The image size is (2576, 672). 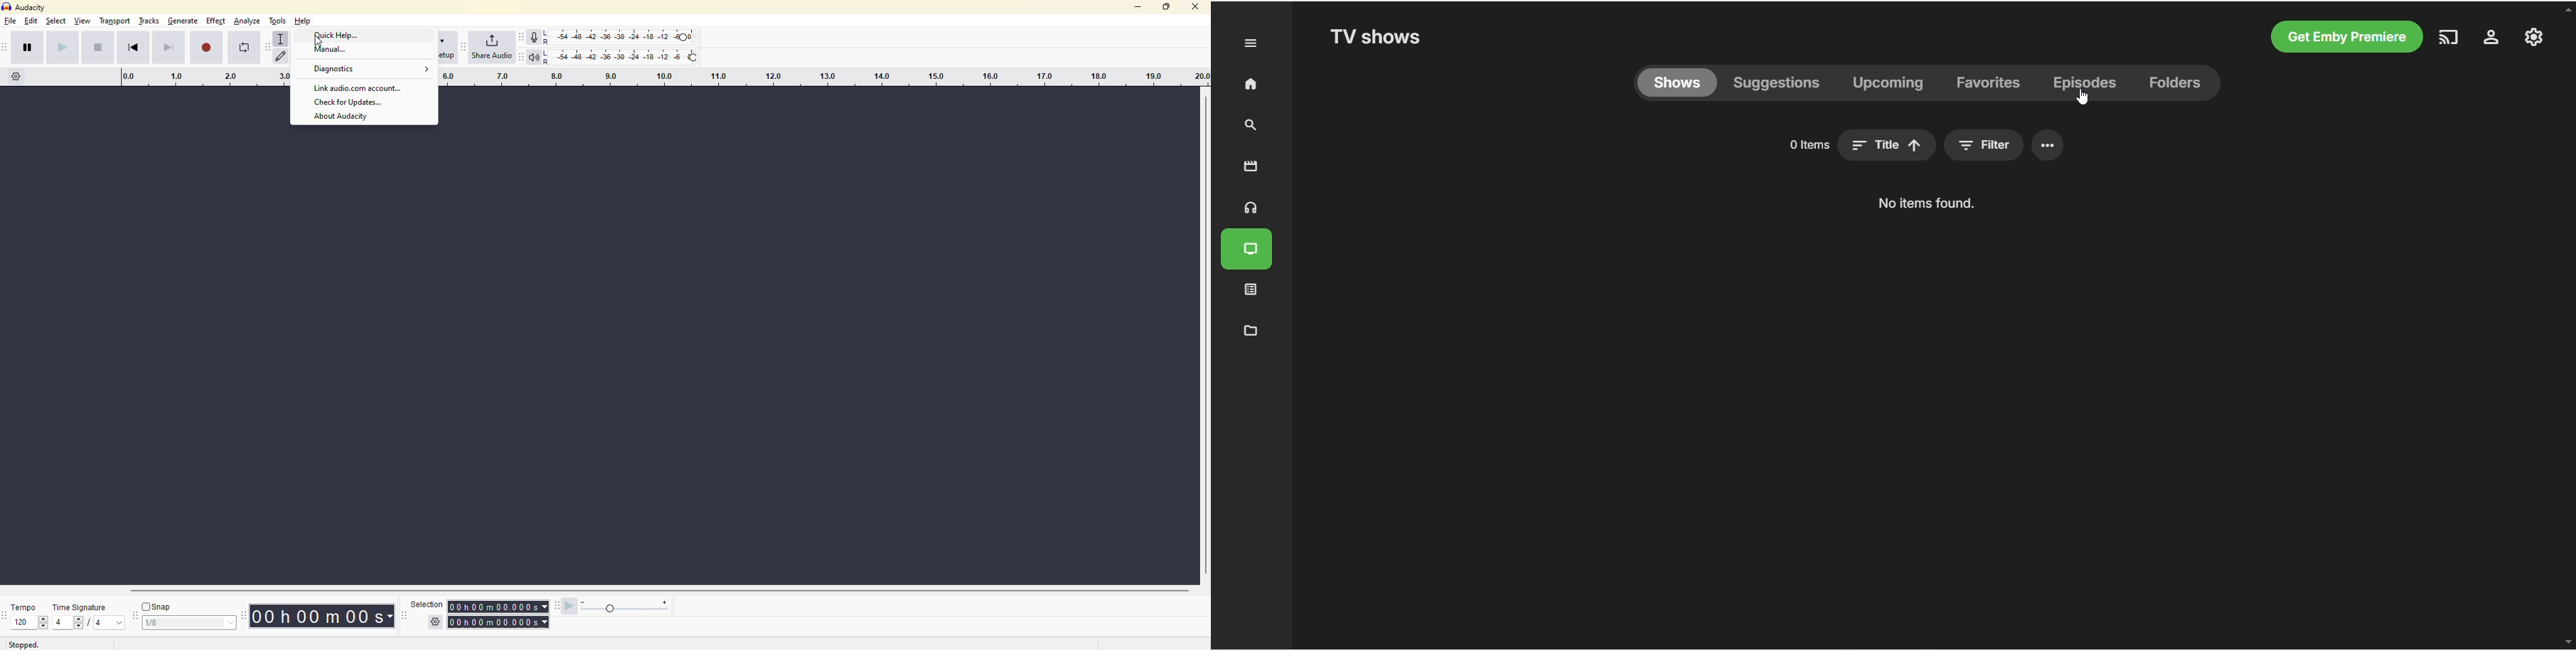 What do you see at coordinates (1141, 9) in the screenshot?
I see `minimize` at bounding box center [1141, 9].